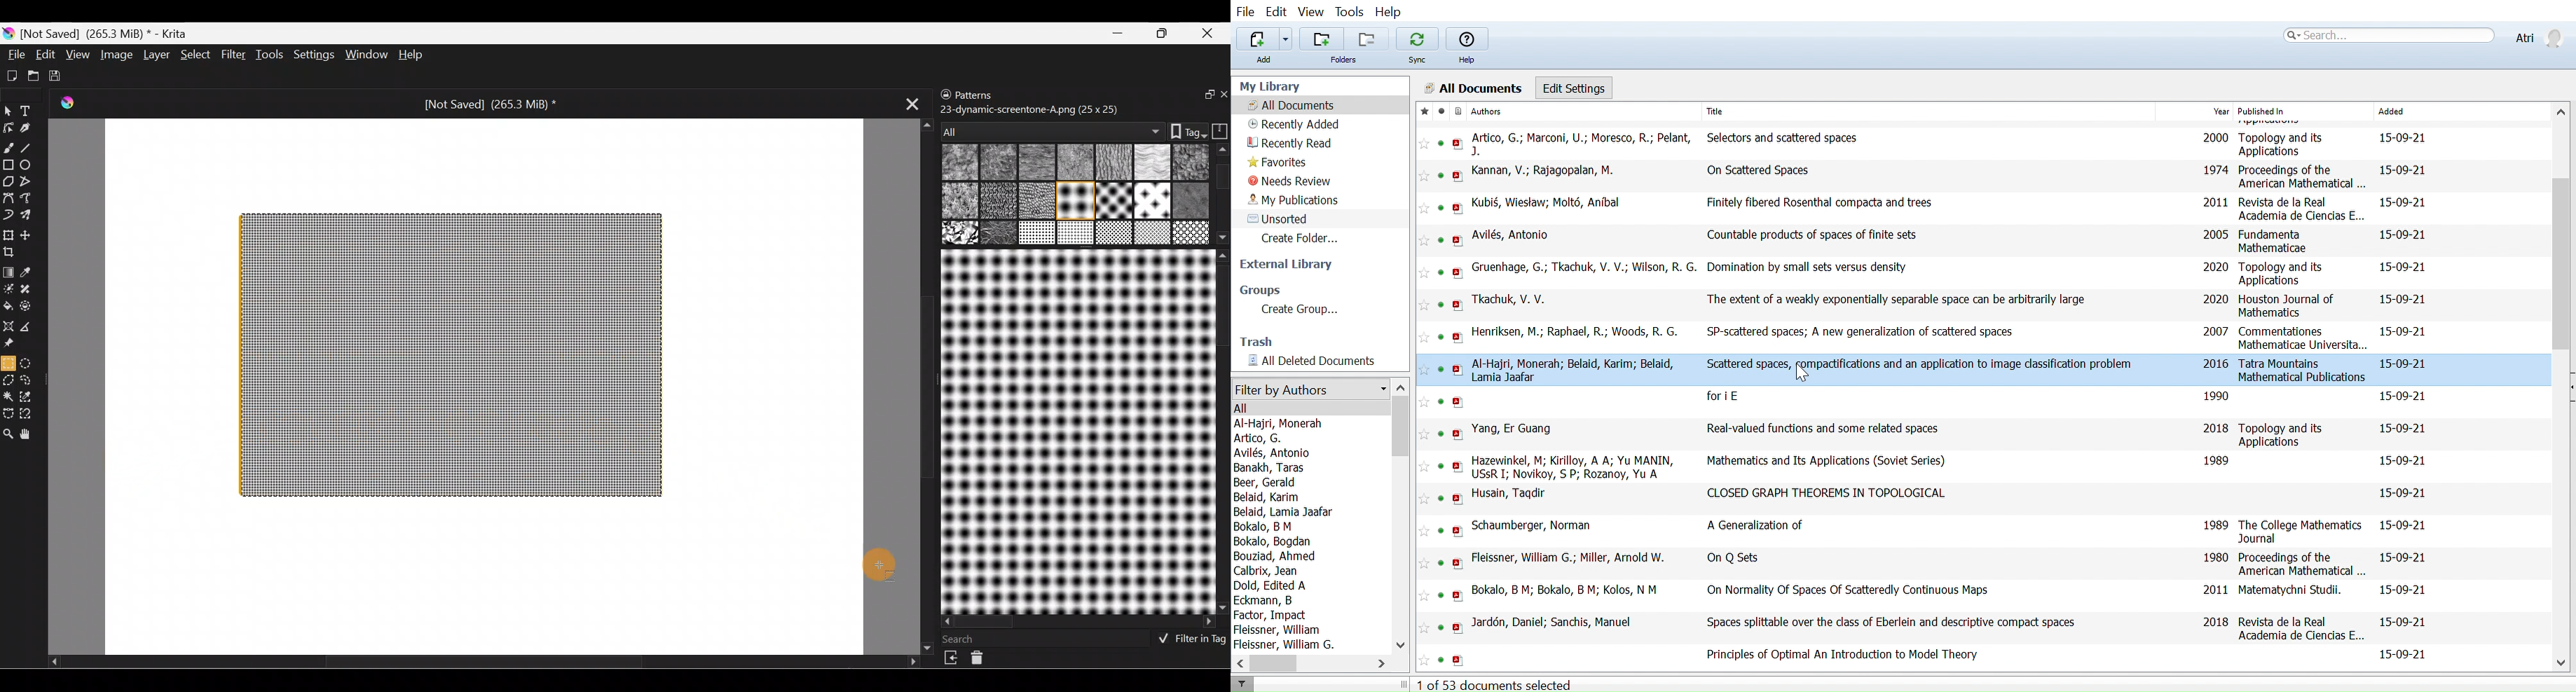  What do you see at coordinates (1423, 562) in the screenshot?
I see `Favourite` at bounding box center [1423, 562].